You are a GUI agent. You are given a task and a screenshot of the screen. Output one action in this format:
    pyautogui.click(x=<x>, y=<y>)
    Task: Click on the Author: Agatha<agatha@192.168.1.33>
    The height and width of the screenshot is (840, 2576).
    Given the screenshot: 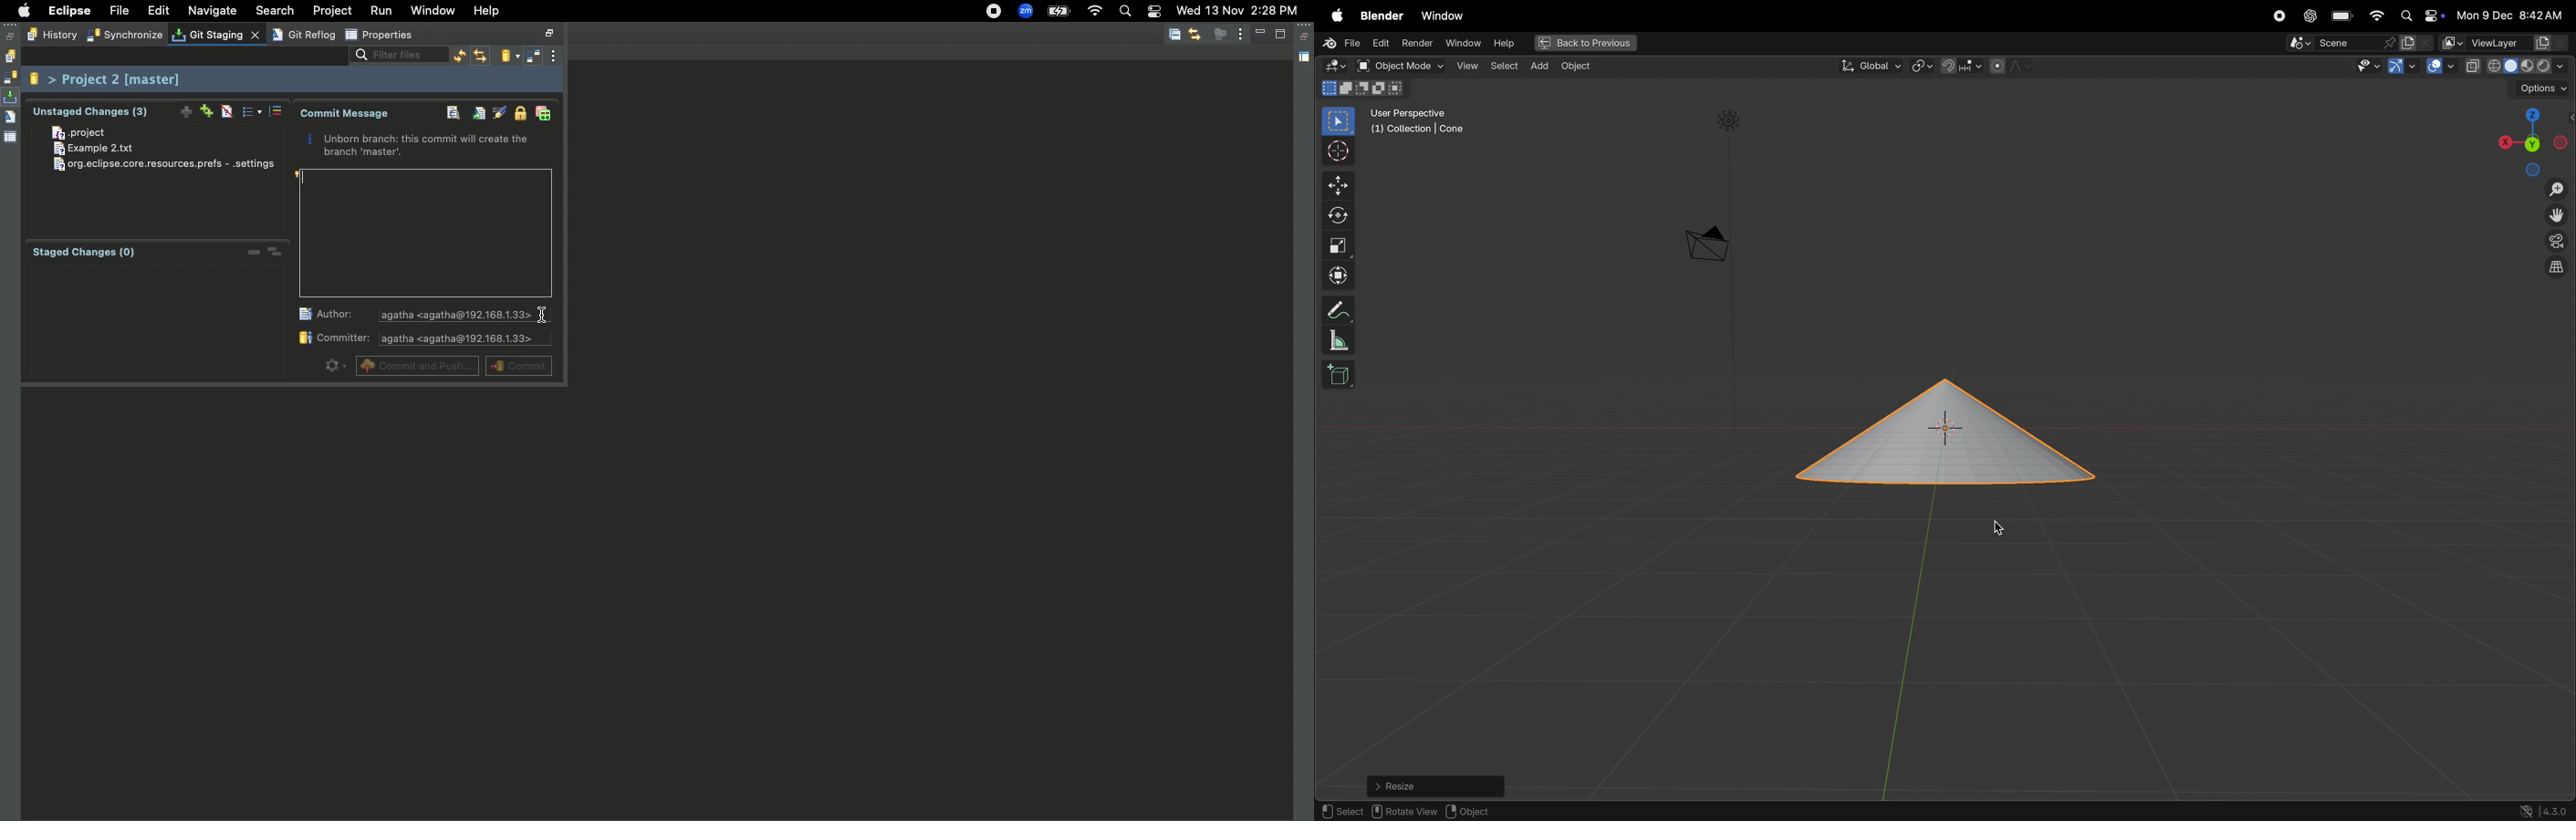 What is the action you would take?
    pyautogui.click(x=418, y=314)
    